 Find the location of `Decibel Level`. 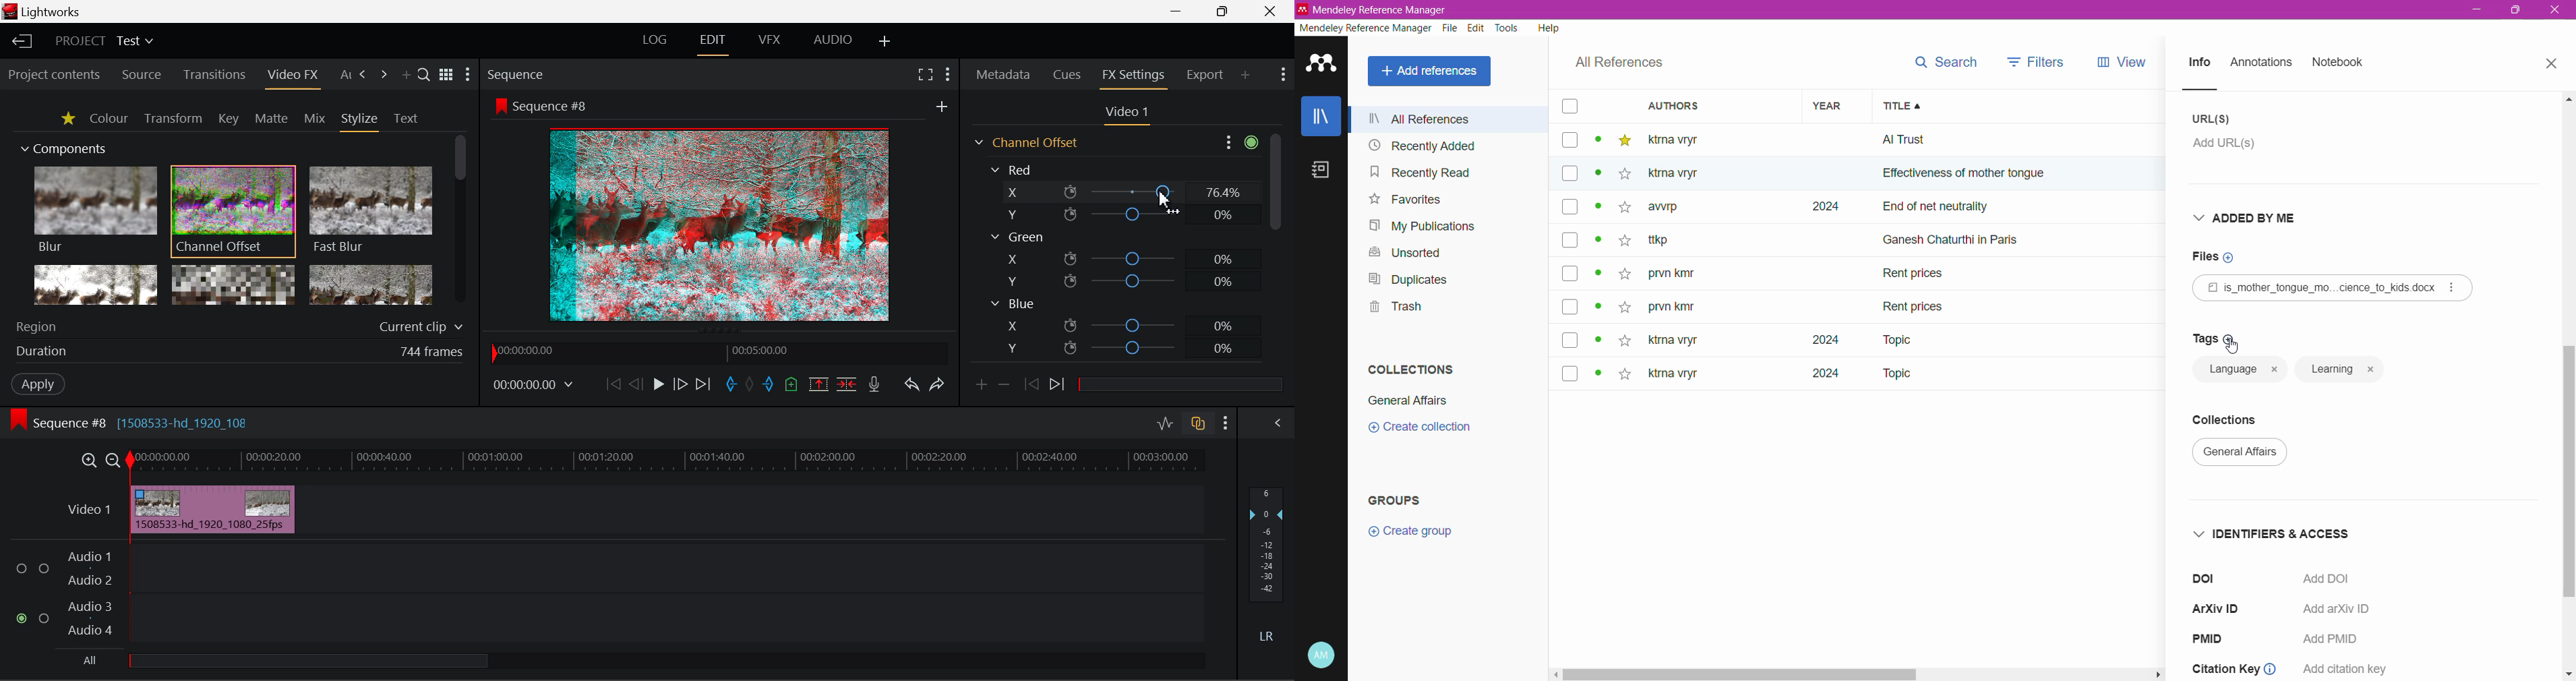

Decibel Level is located at coordinates (1267, 563).